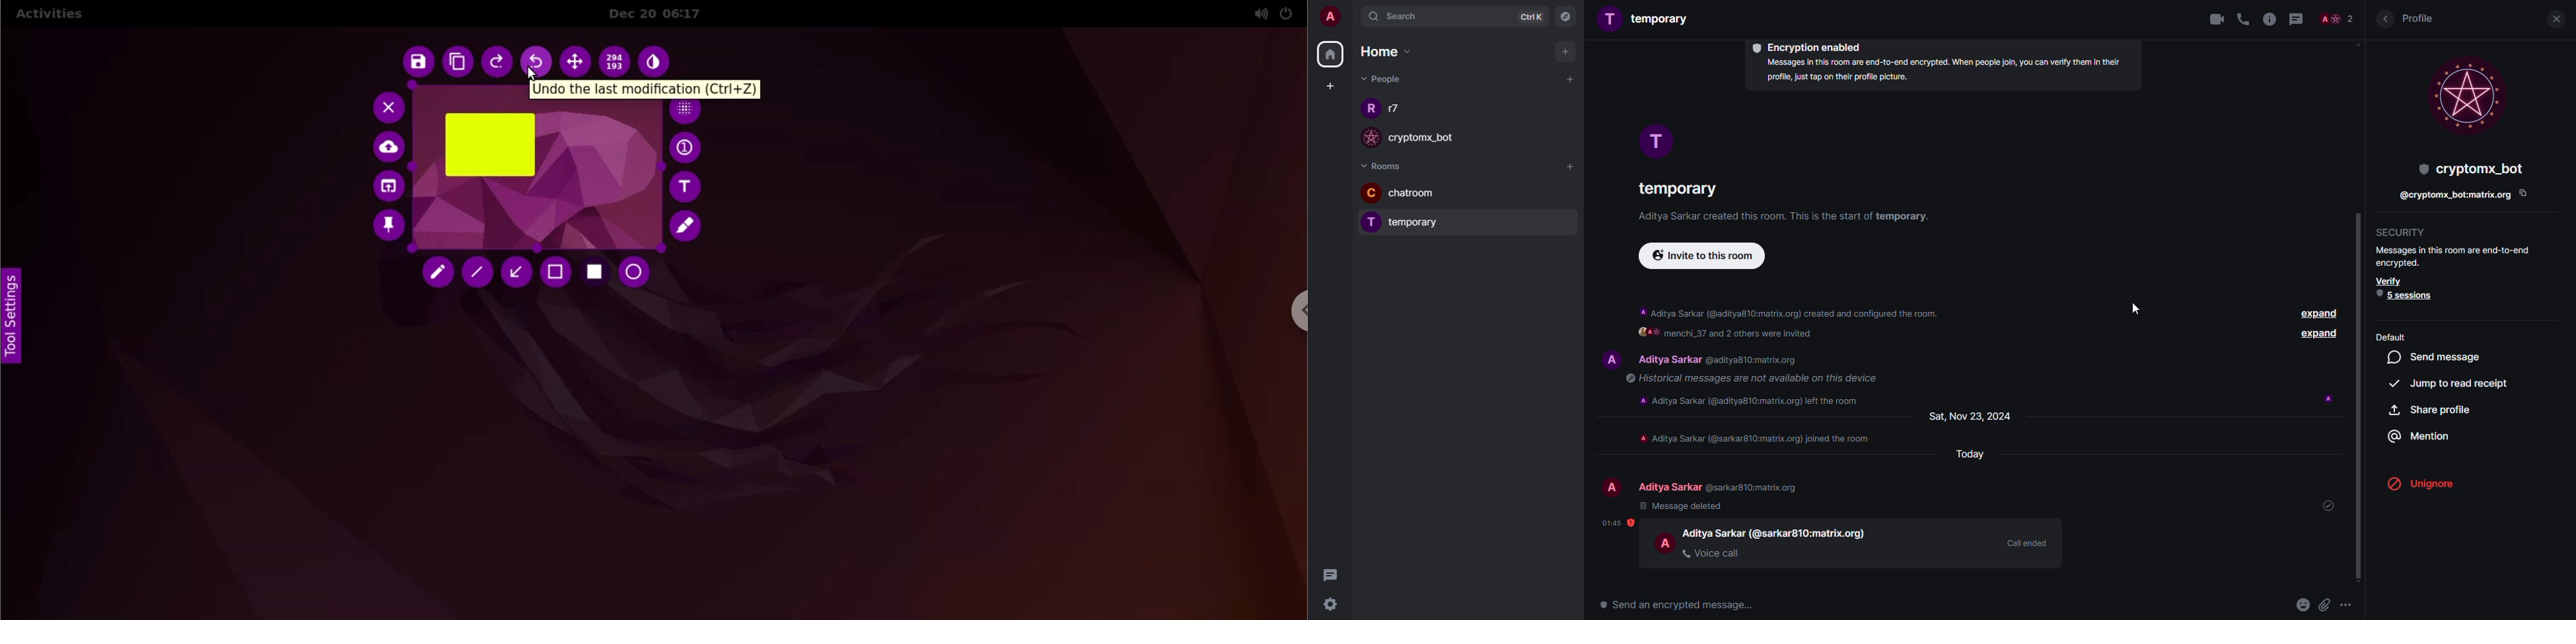 The height and width of the screenshot is (644, 2576). What do you see at coordinates (1676, 186) in the screenshot?
I see `room` at bounding box center [1676, 186].